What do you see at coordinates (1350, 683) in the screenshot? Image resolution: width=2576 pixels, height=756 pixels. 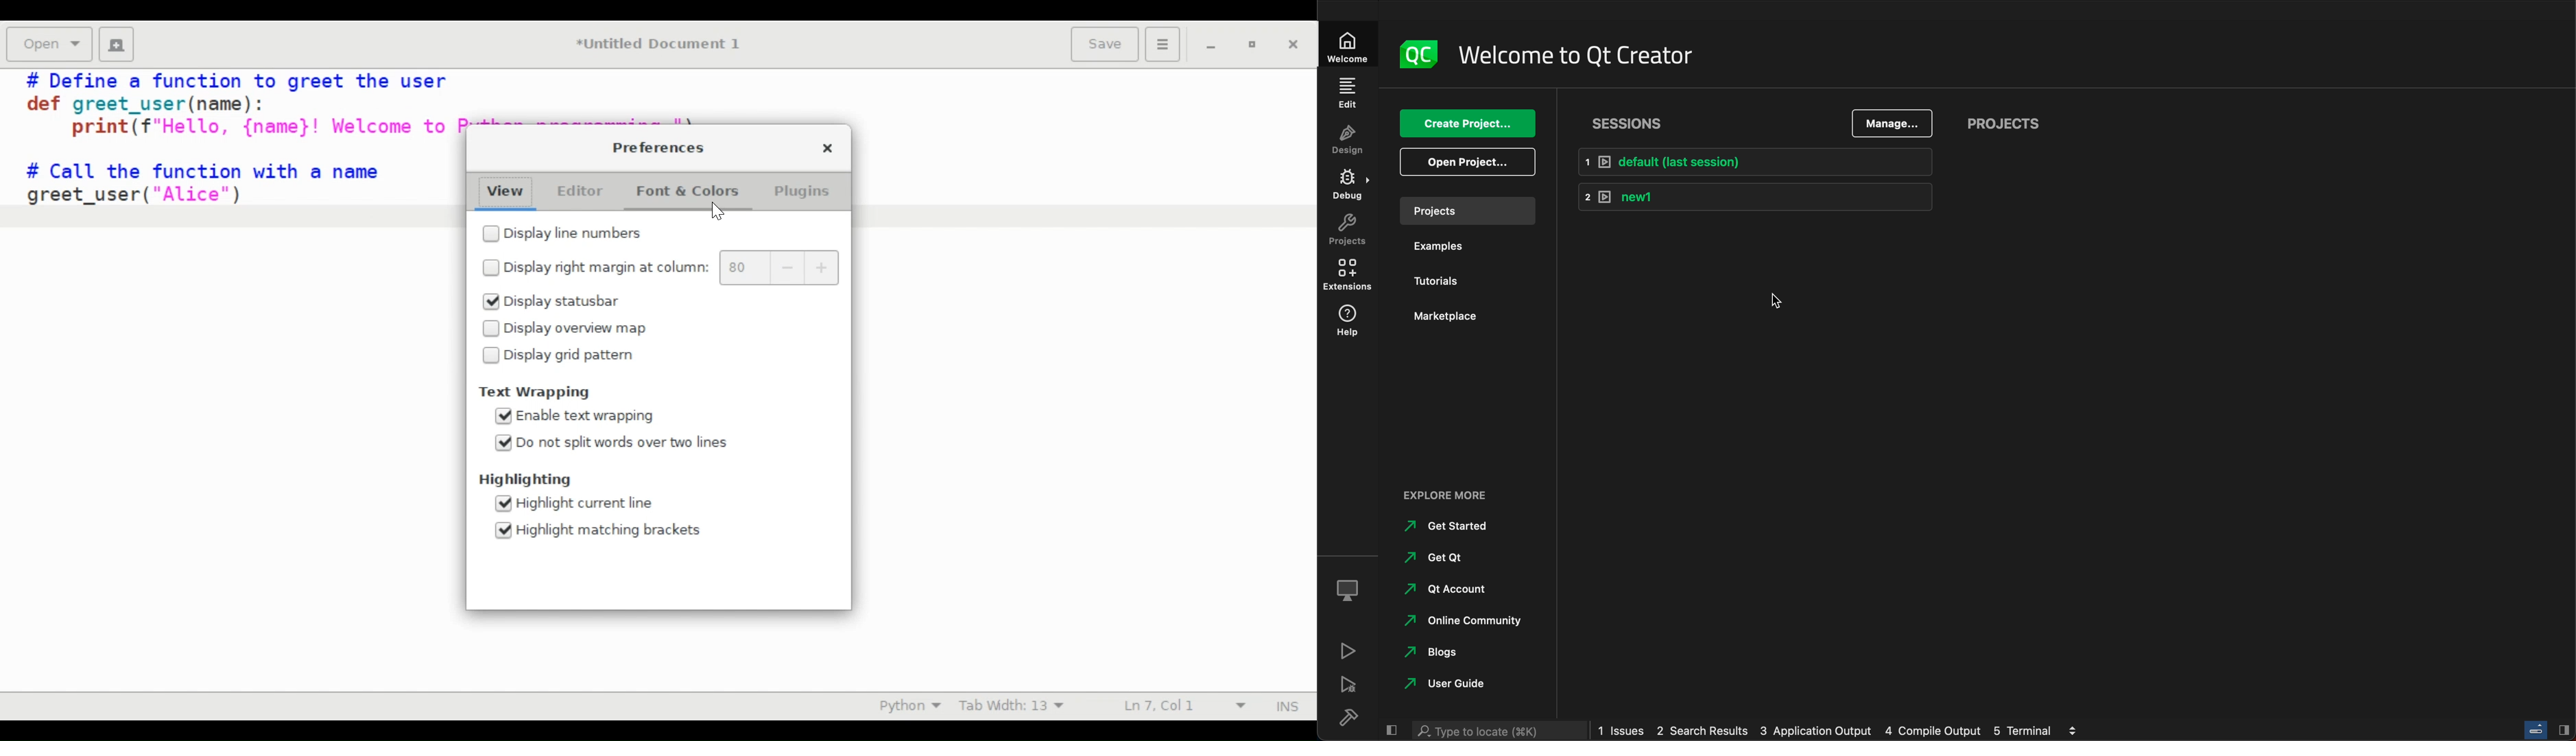 I see `run debug` at bounding box center [1350, 683].